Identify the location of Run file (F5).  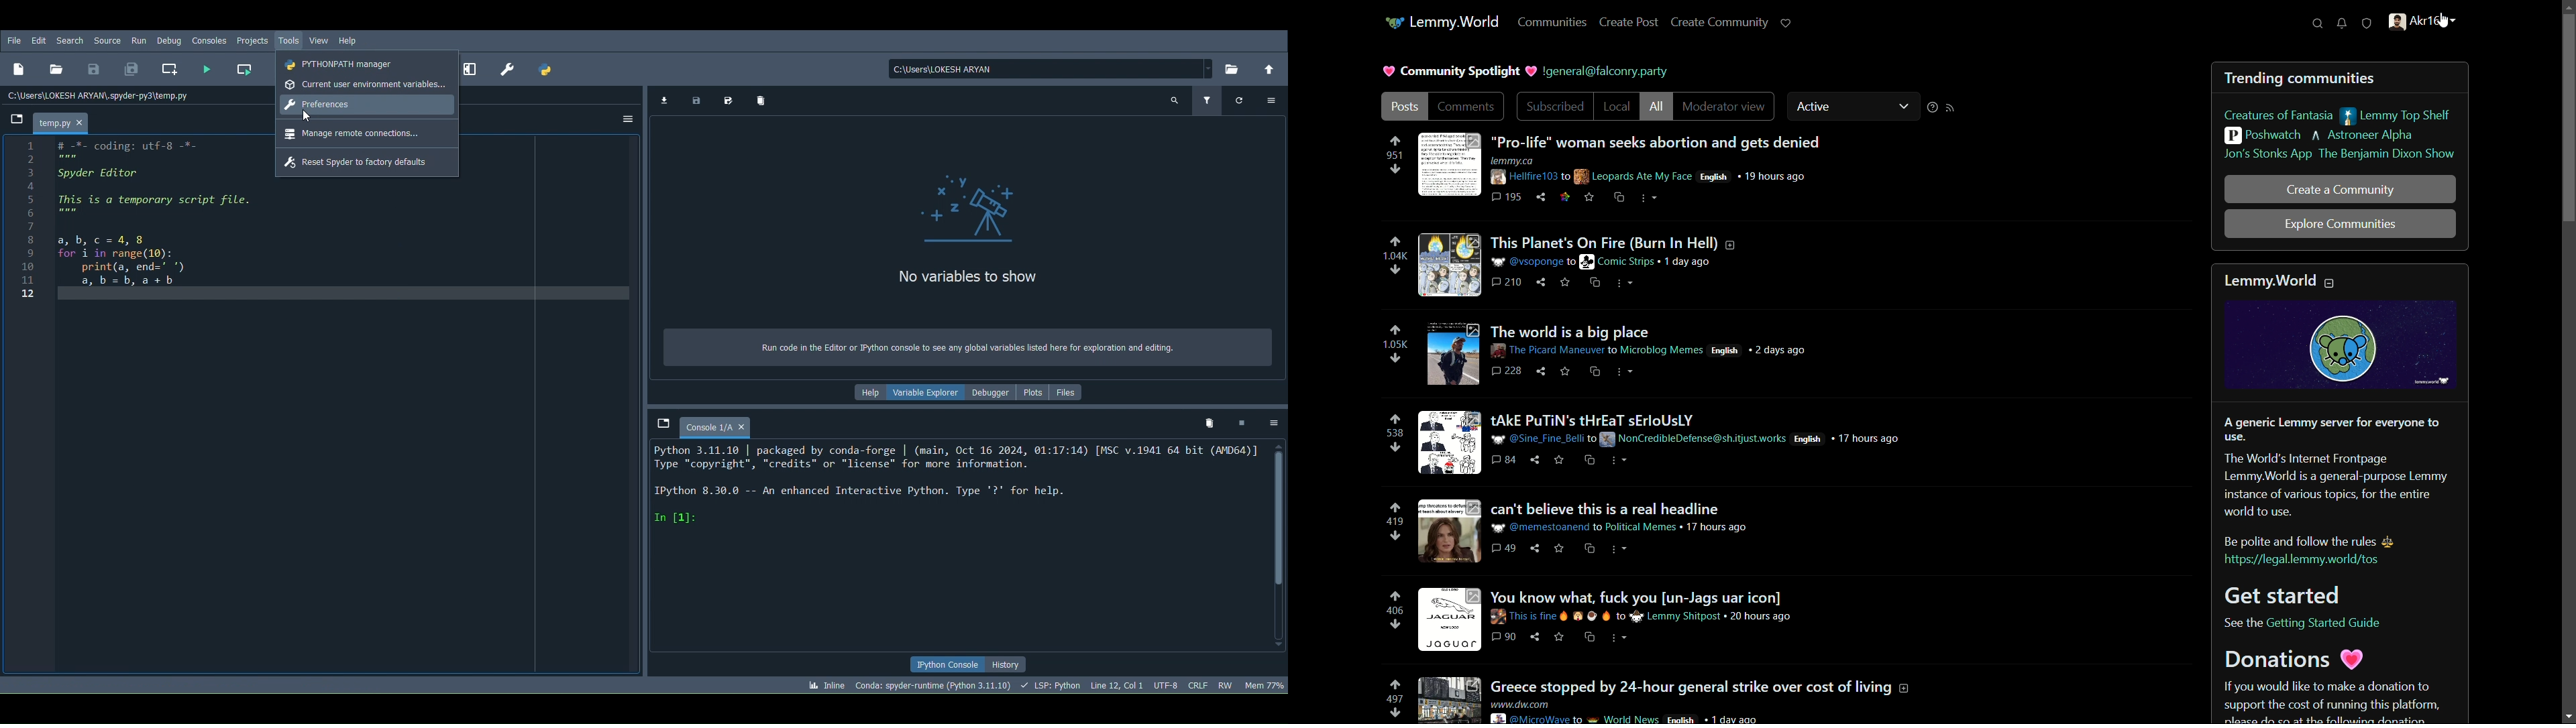
(207, 68).